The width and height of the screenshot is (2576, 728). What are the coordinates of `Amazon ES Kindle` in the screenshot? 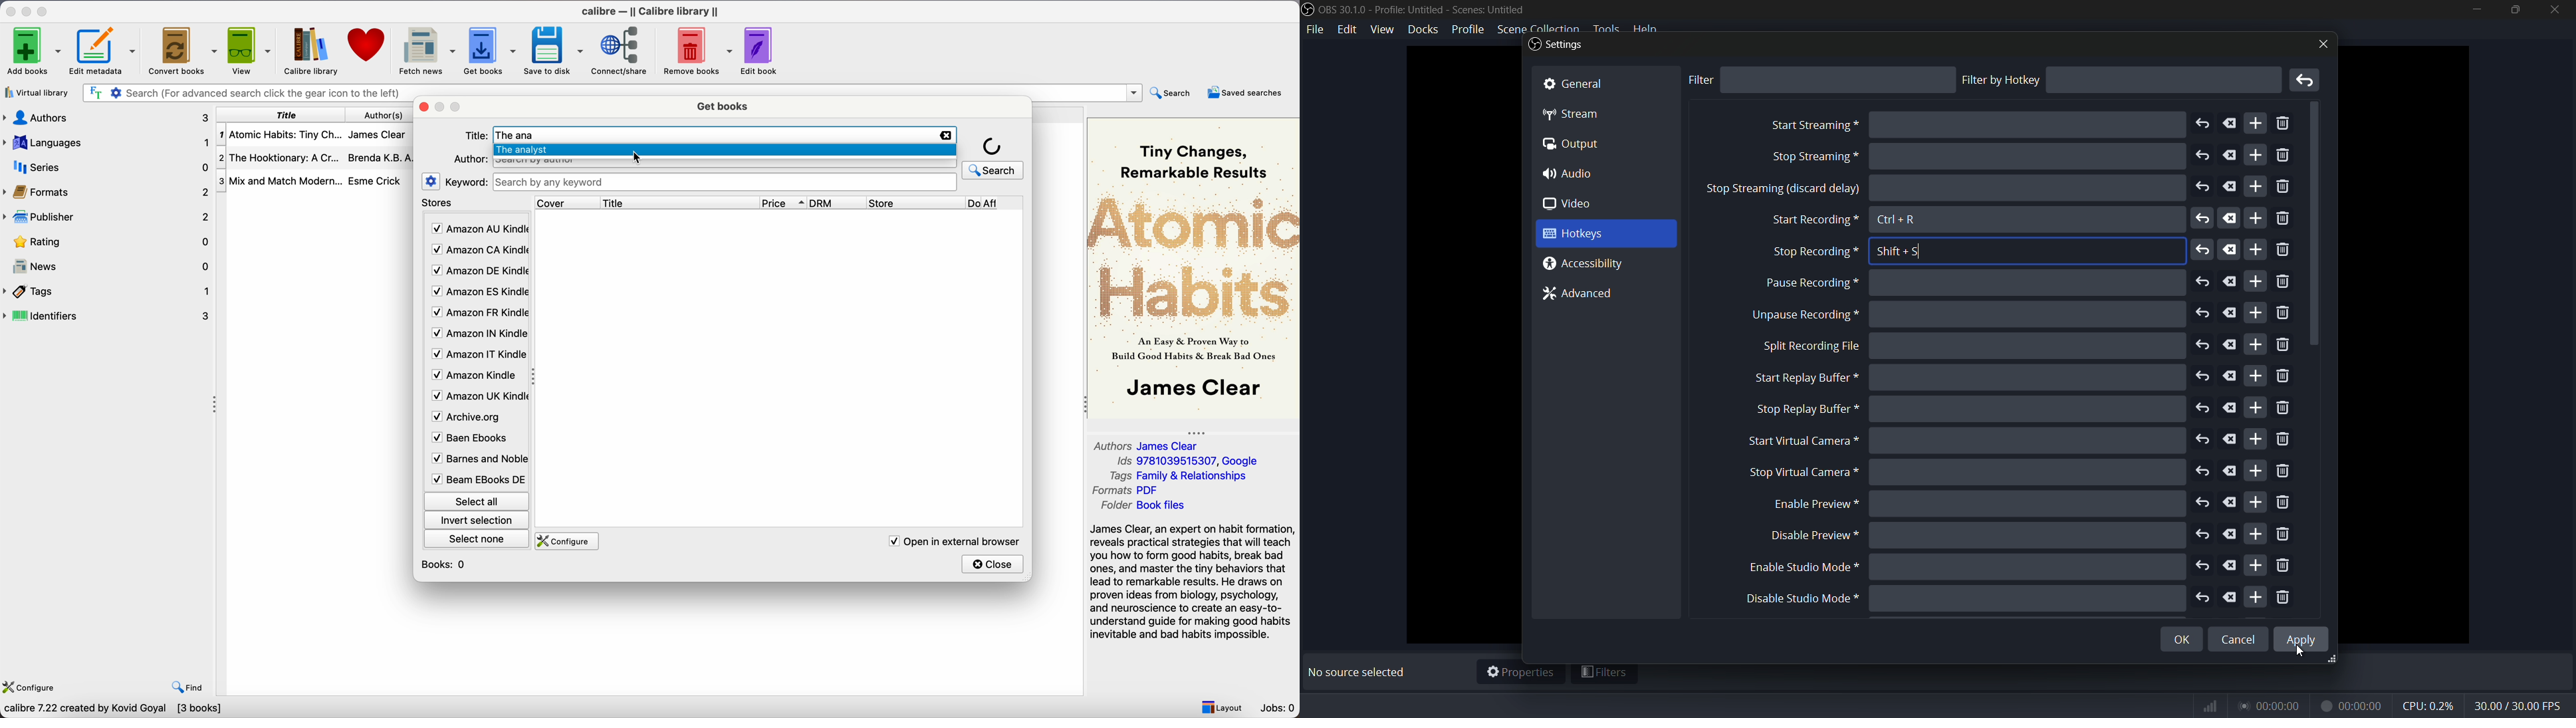 It's located at (479, 293).